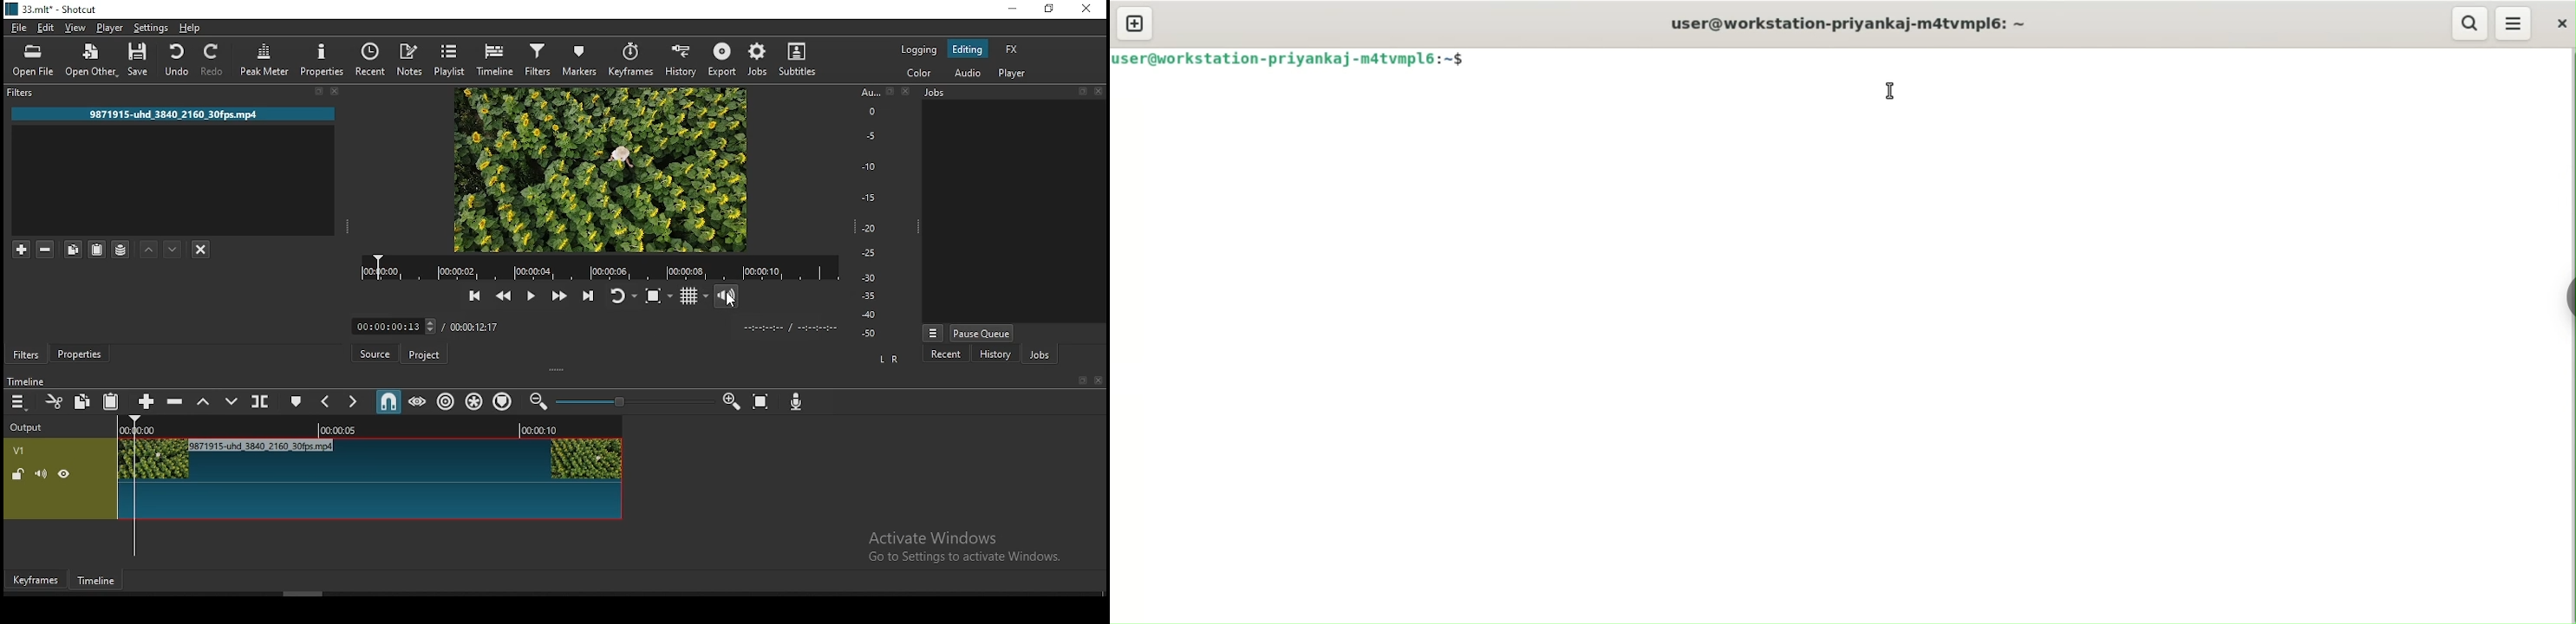 The height and width of the screenshot is (644, 2576). I want to click on subtitle, so click(798, 59).